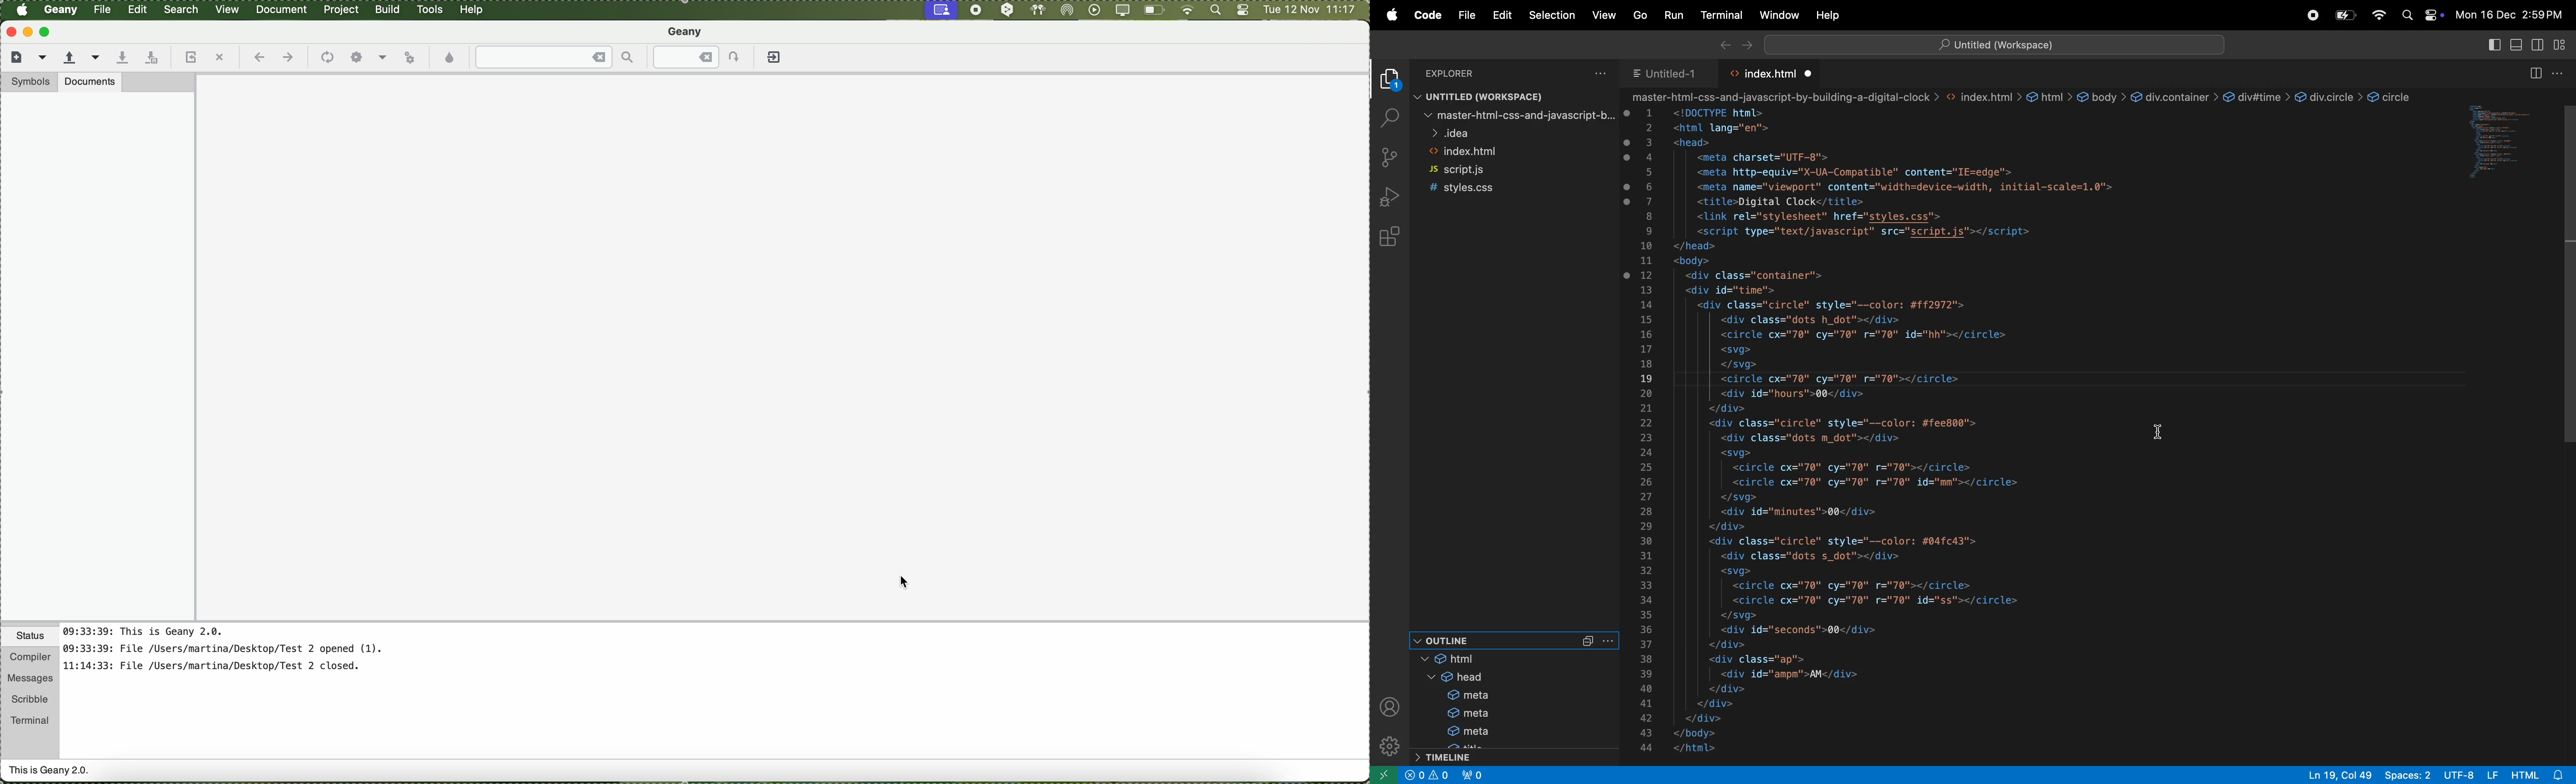 Image resolution: width=2576 pixels, height=784 pixels. Describe the element at coordinates (1721, 44) in the screenshot. I see `backward` at that location.